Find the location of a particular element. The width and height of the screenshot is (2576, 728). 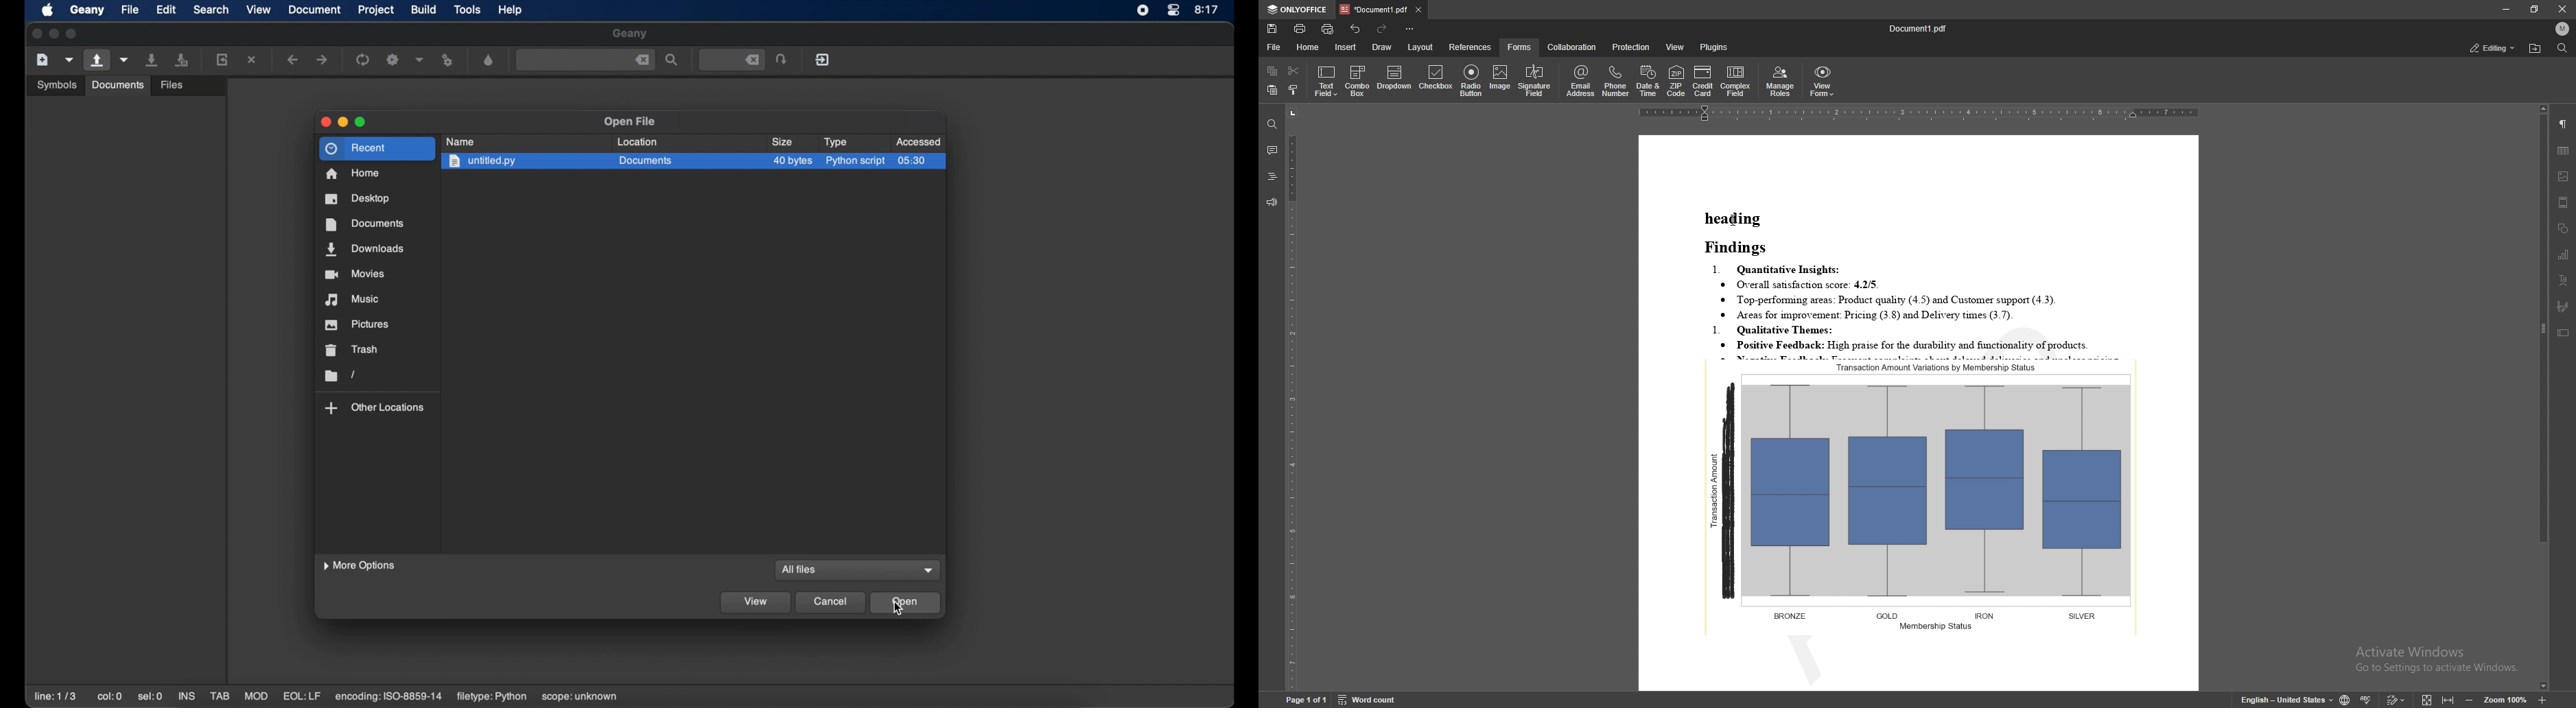

phone number is located at coordinates (1616, 81).